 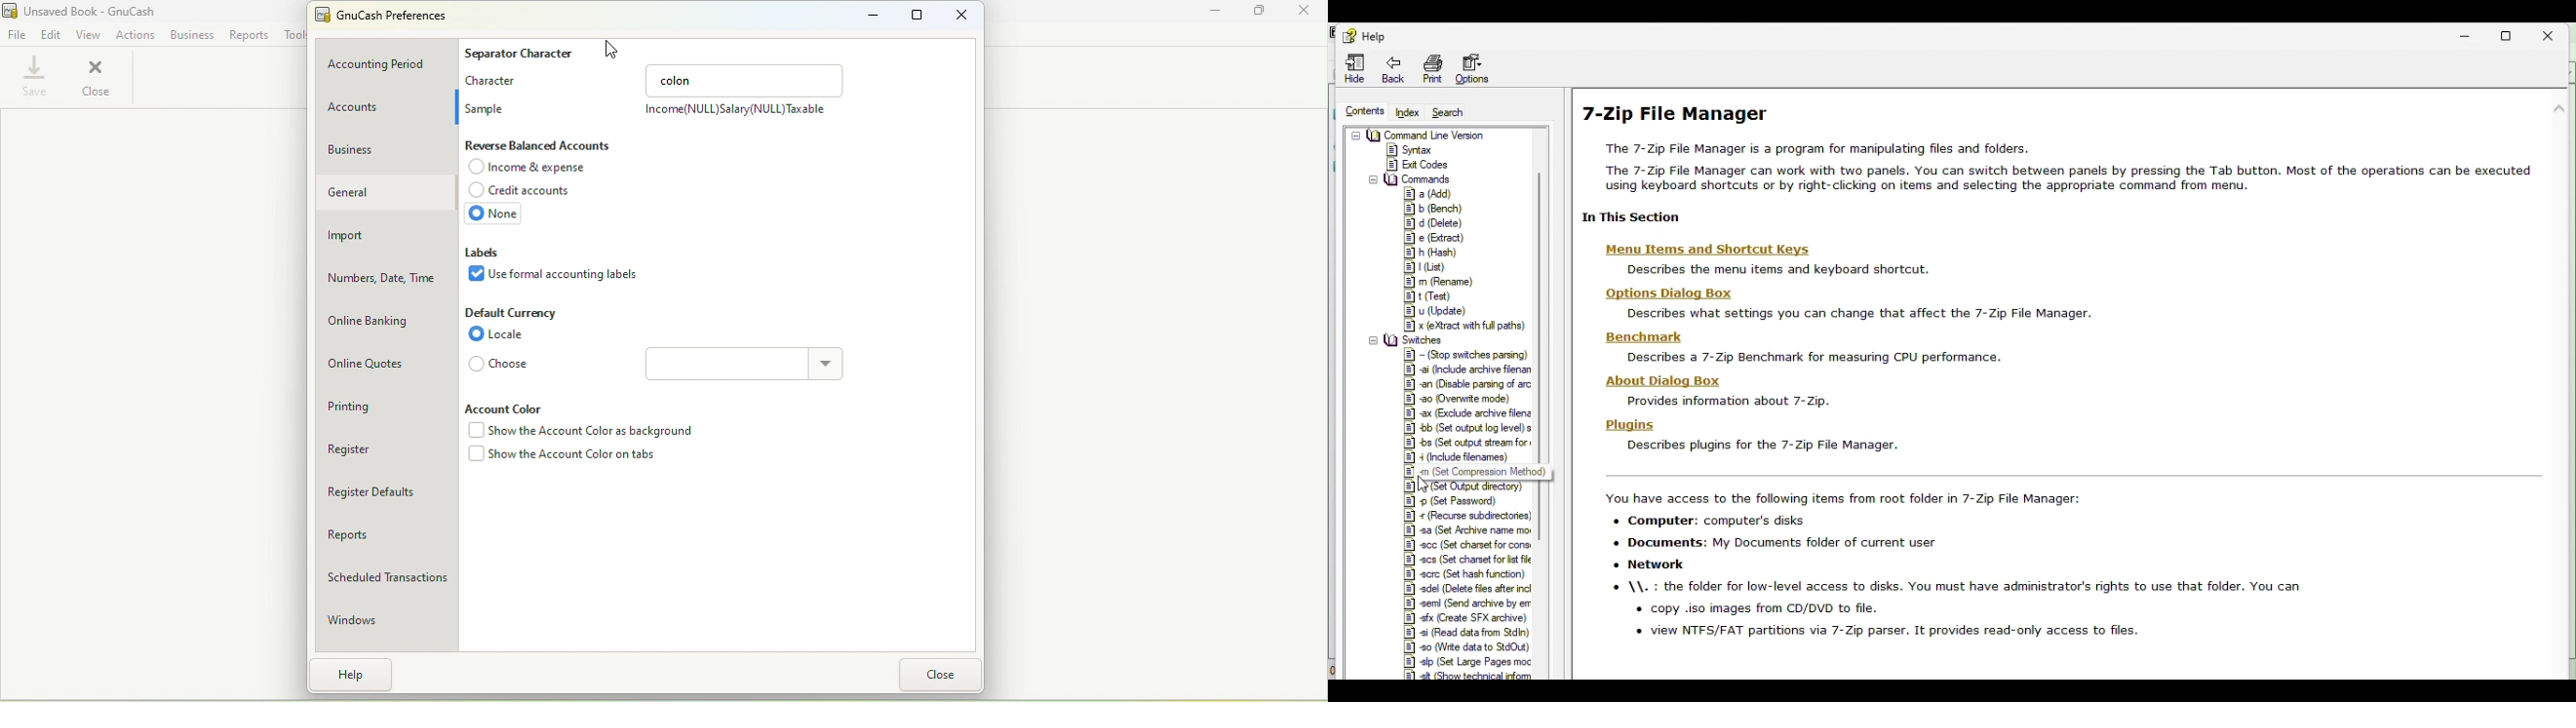 What do you see at coordinates (492, 81) in the screenshot?
I see `Character` at bounding box center [492, 81].